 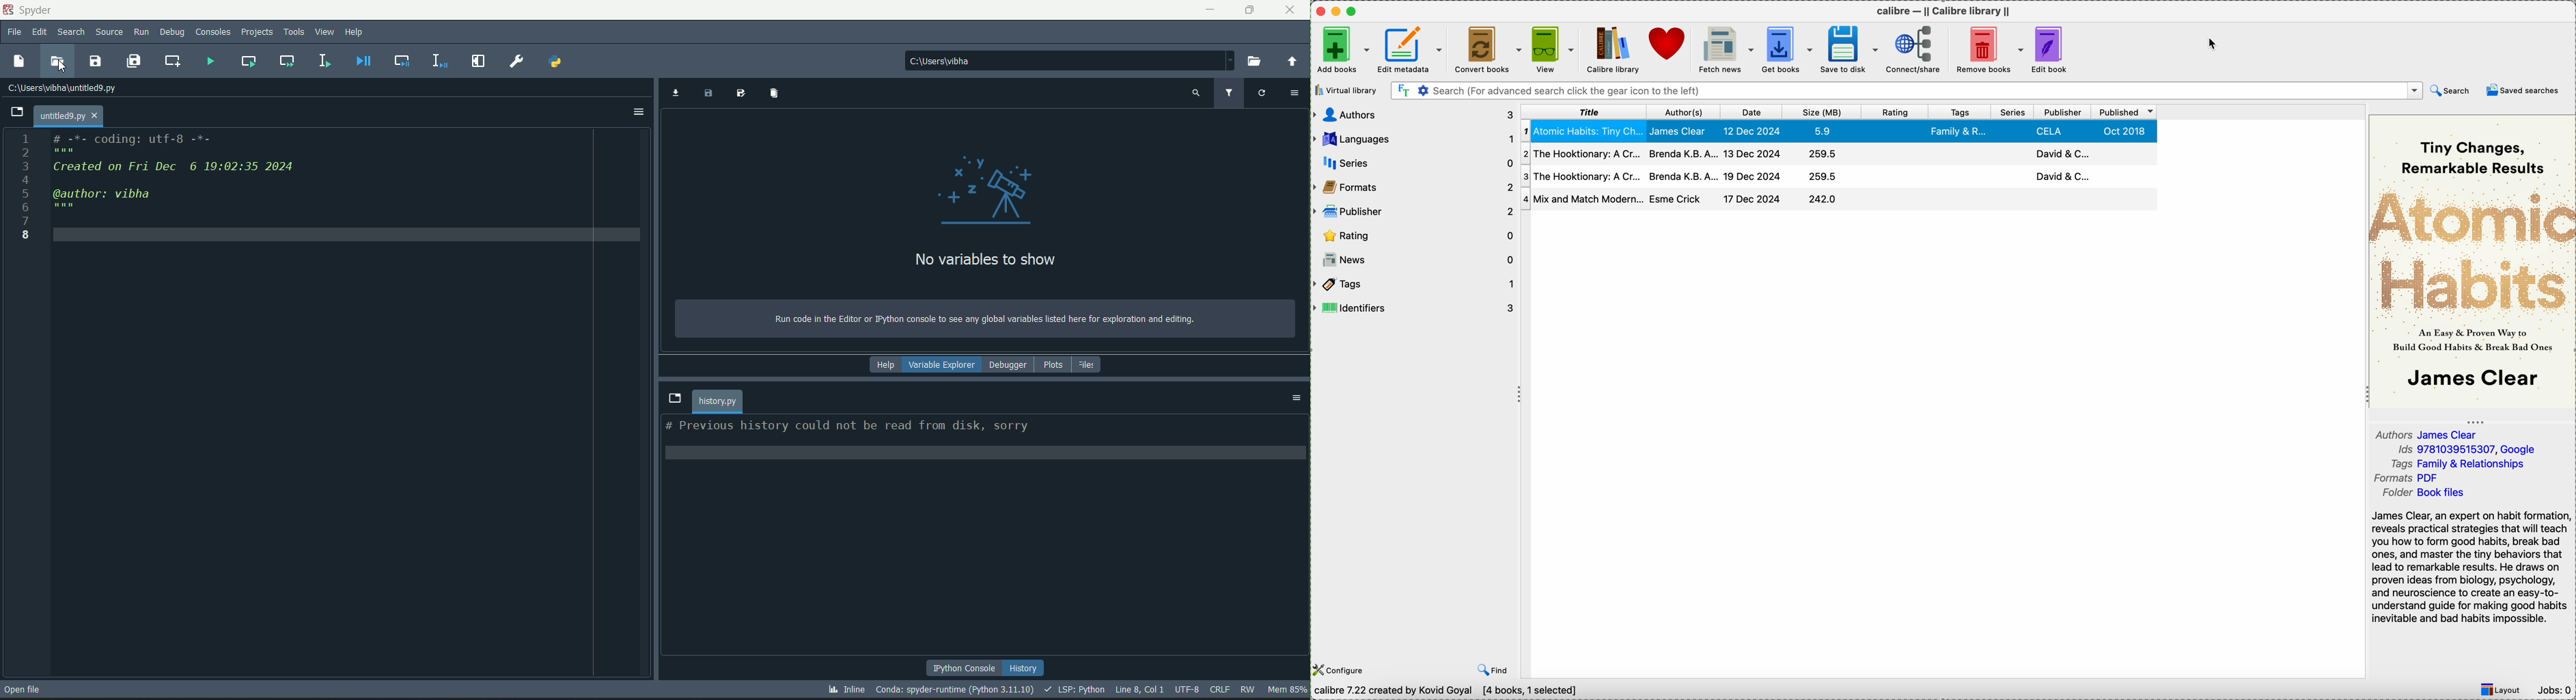 I want to click on date, so click(x=1749, y=112).